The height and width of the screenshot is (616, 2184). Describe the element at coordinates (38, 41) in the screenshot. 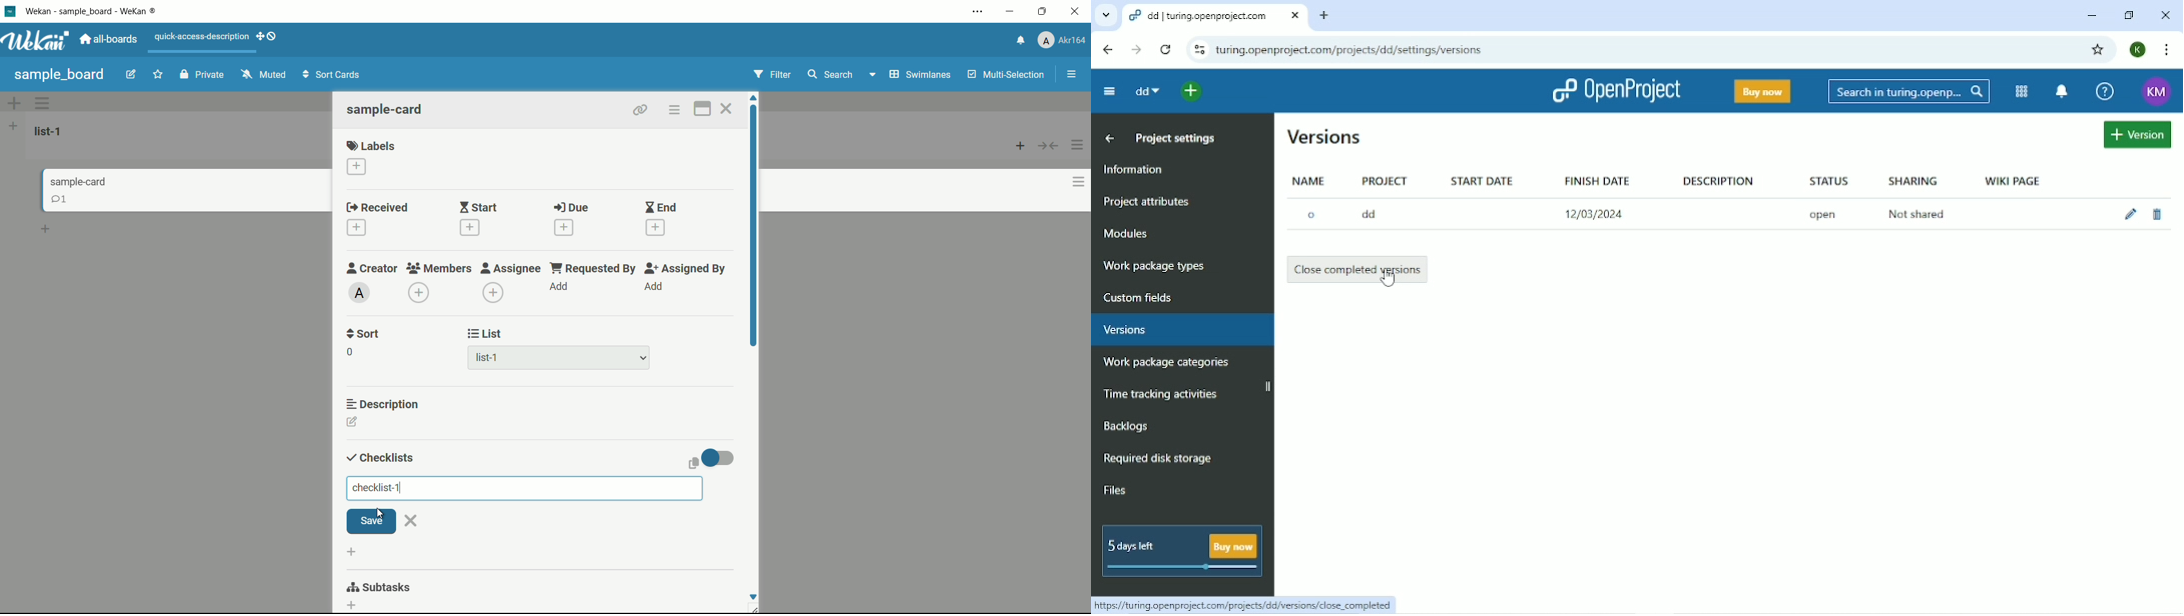

I see `app logo` at that location.